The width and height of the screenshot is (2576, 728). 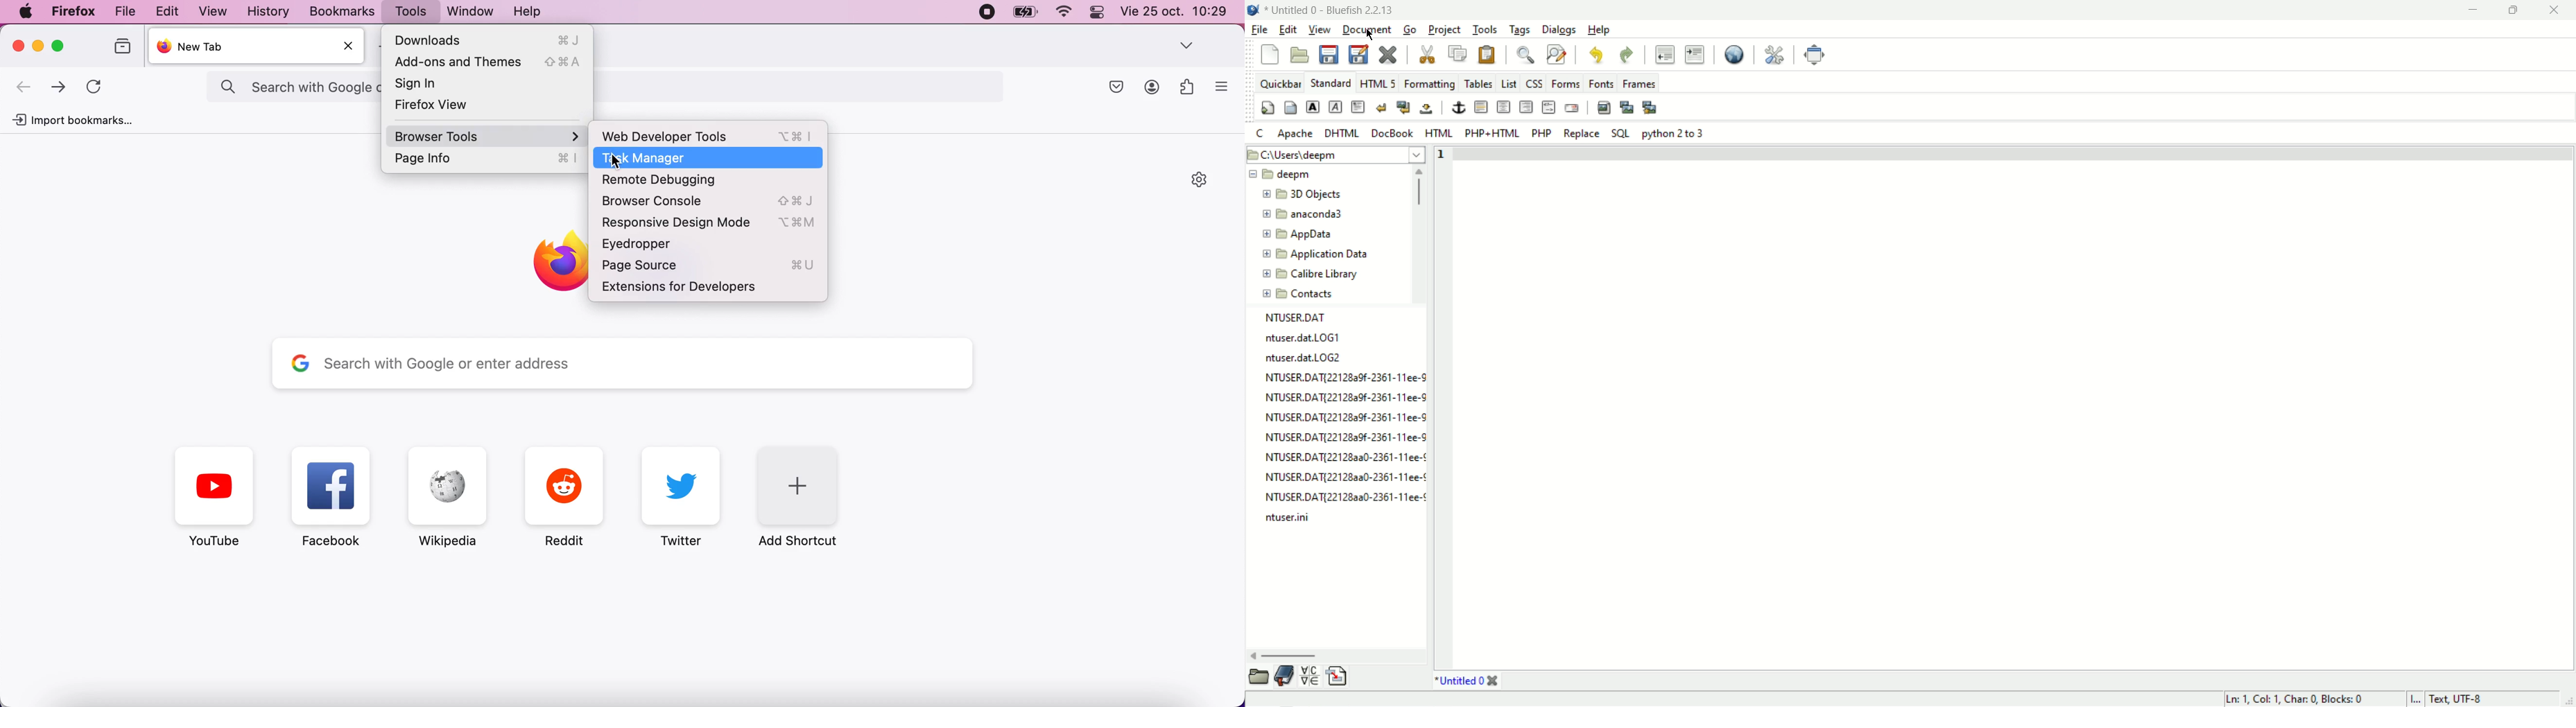 I want to click on DocBook, so click(x=1393, y=132).